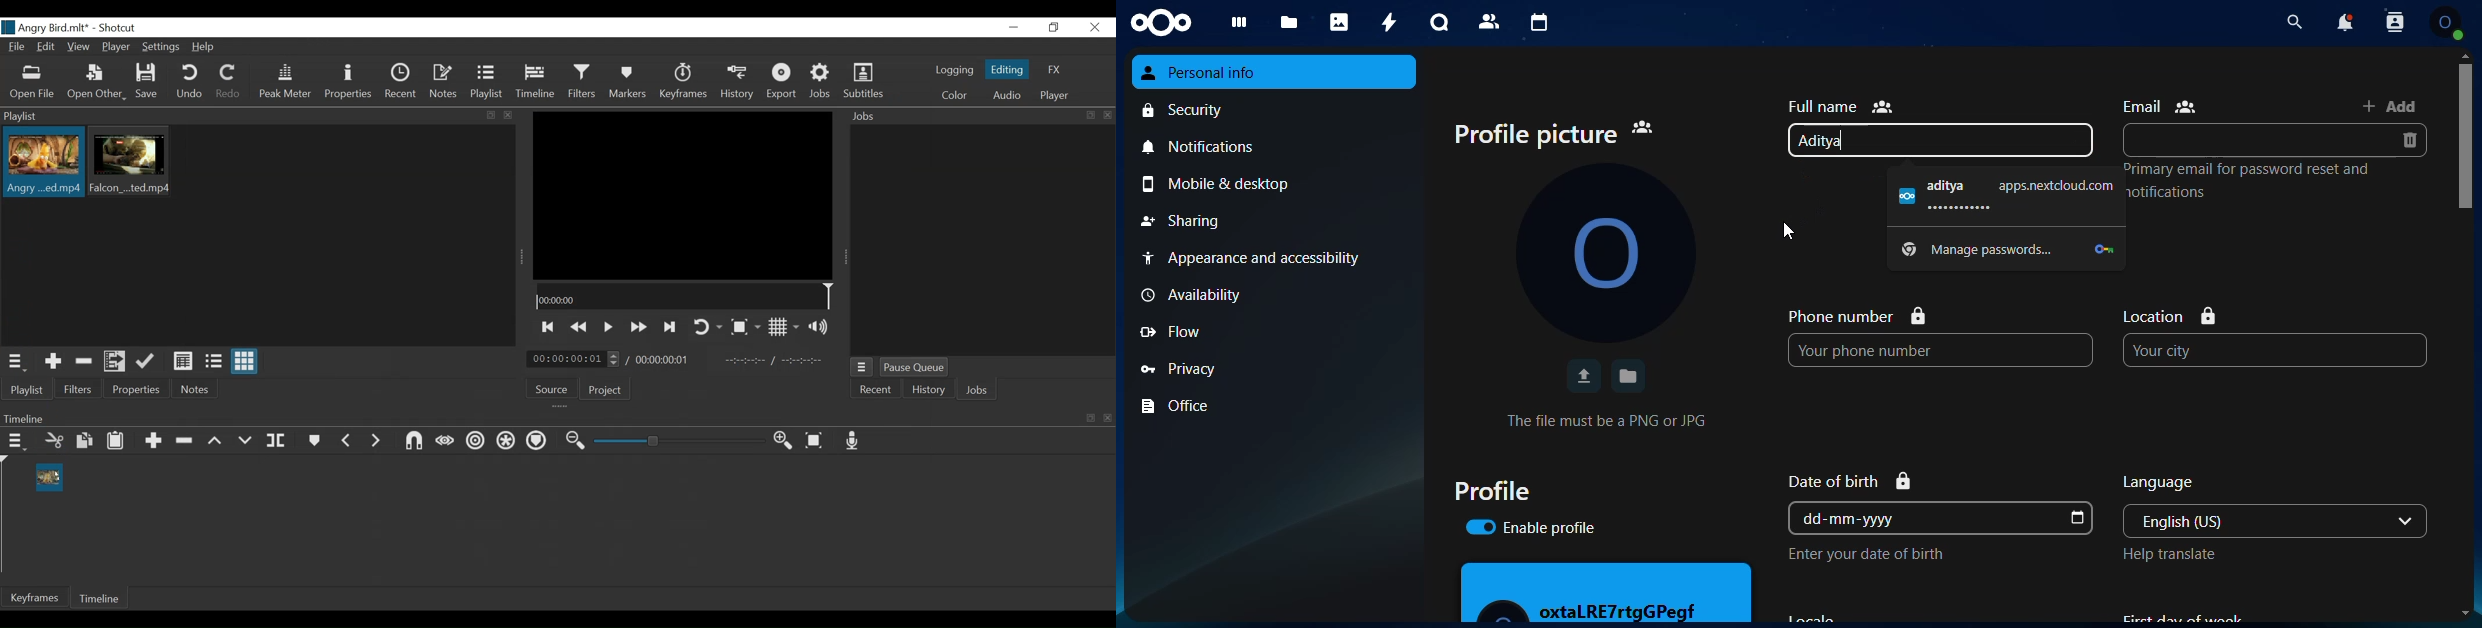  What do you see at coordinates (413, 442) in the screenshot?
I see `Snap` at bounding box center [413, 442].